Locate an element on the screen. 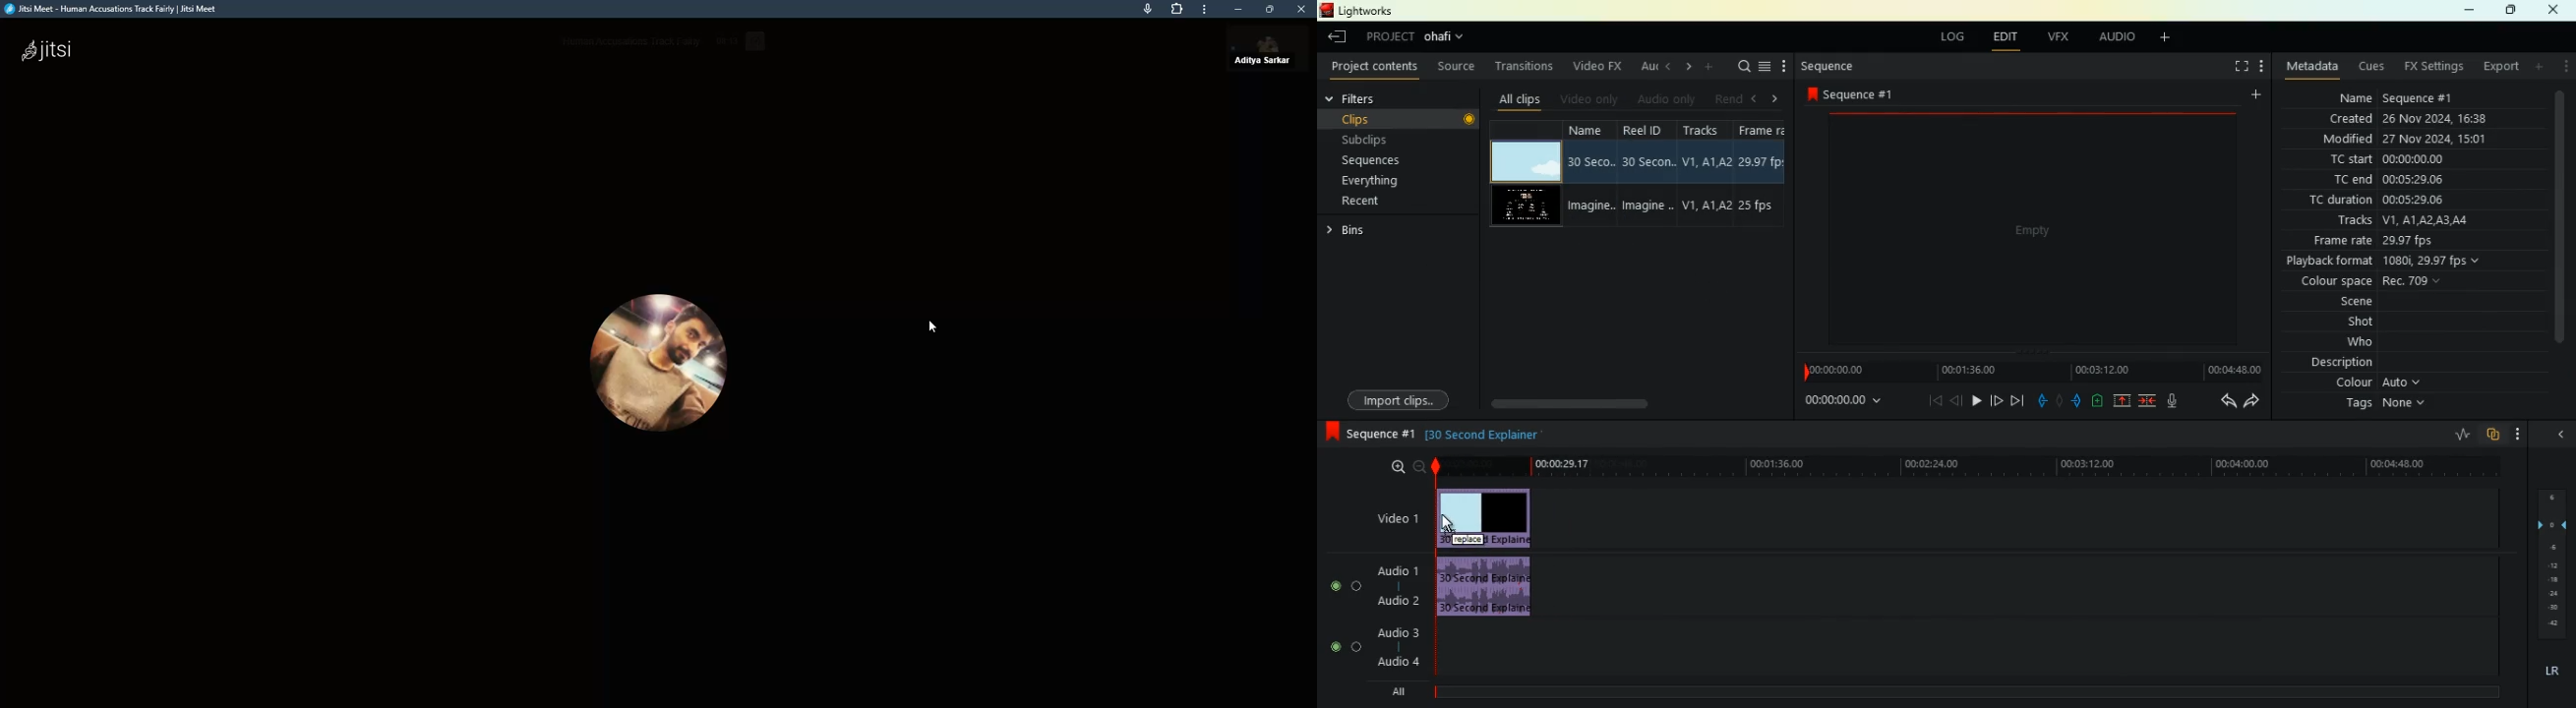  screen is located at coordinates (2030, 231).